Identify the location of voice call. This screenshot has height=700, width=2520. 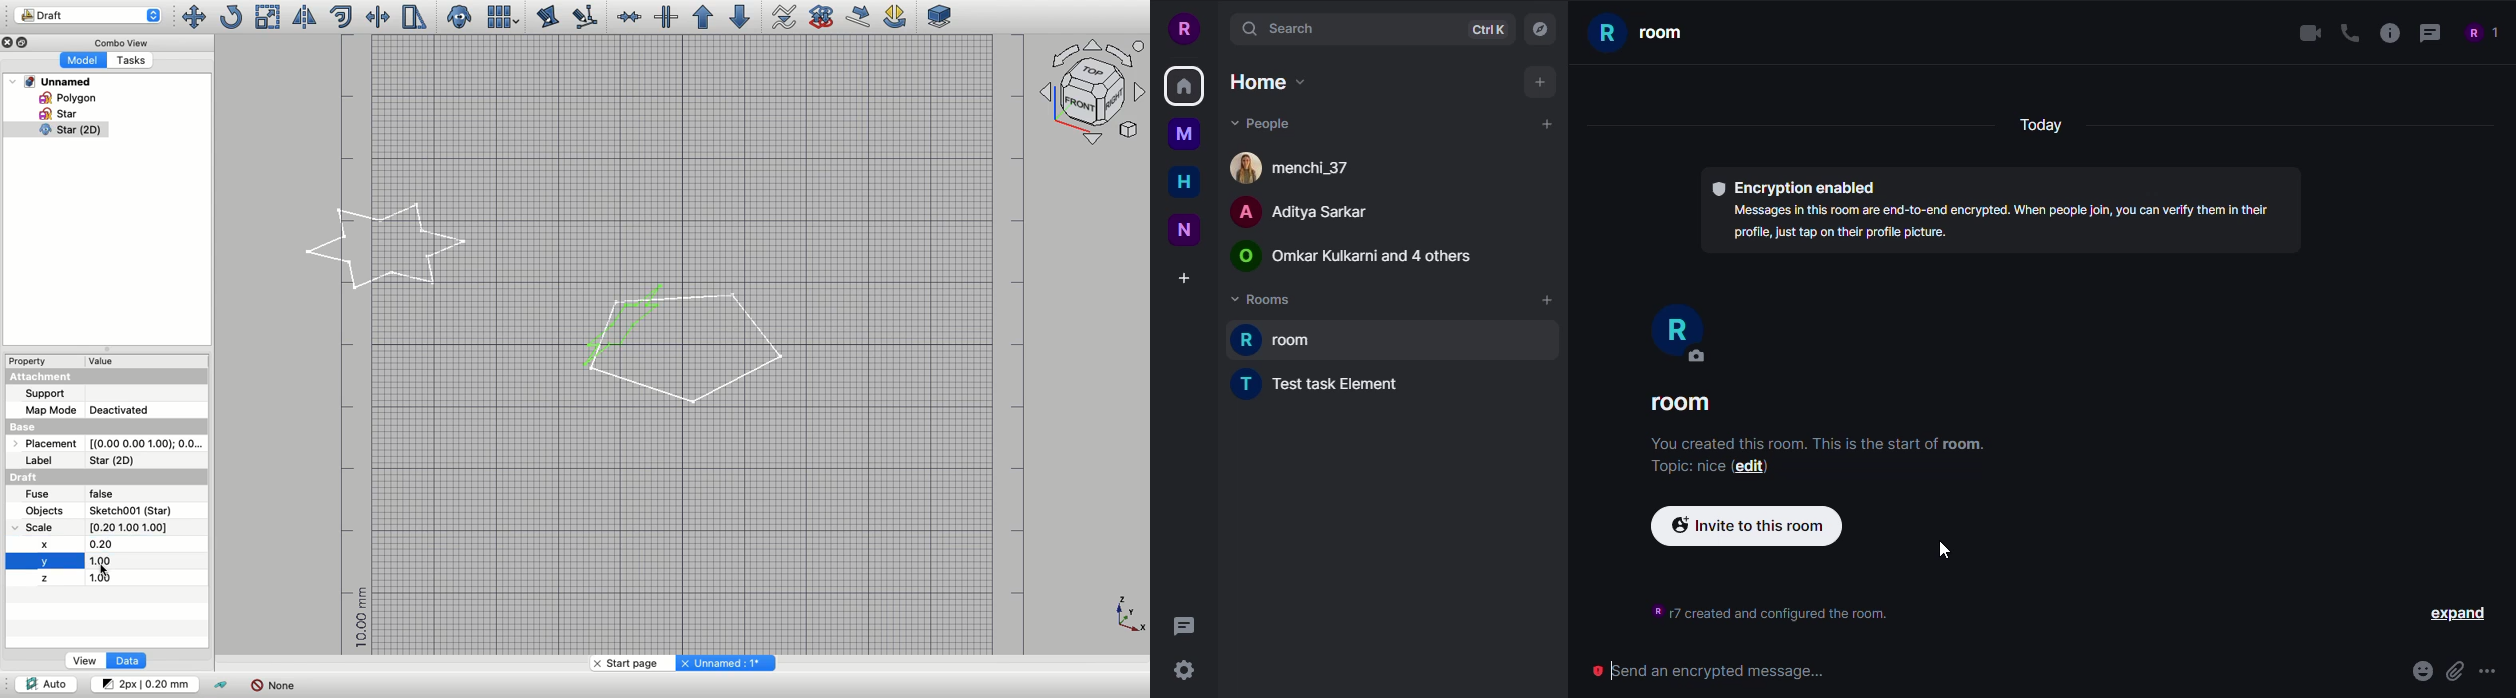
(2350, 32).